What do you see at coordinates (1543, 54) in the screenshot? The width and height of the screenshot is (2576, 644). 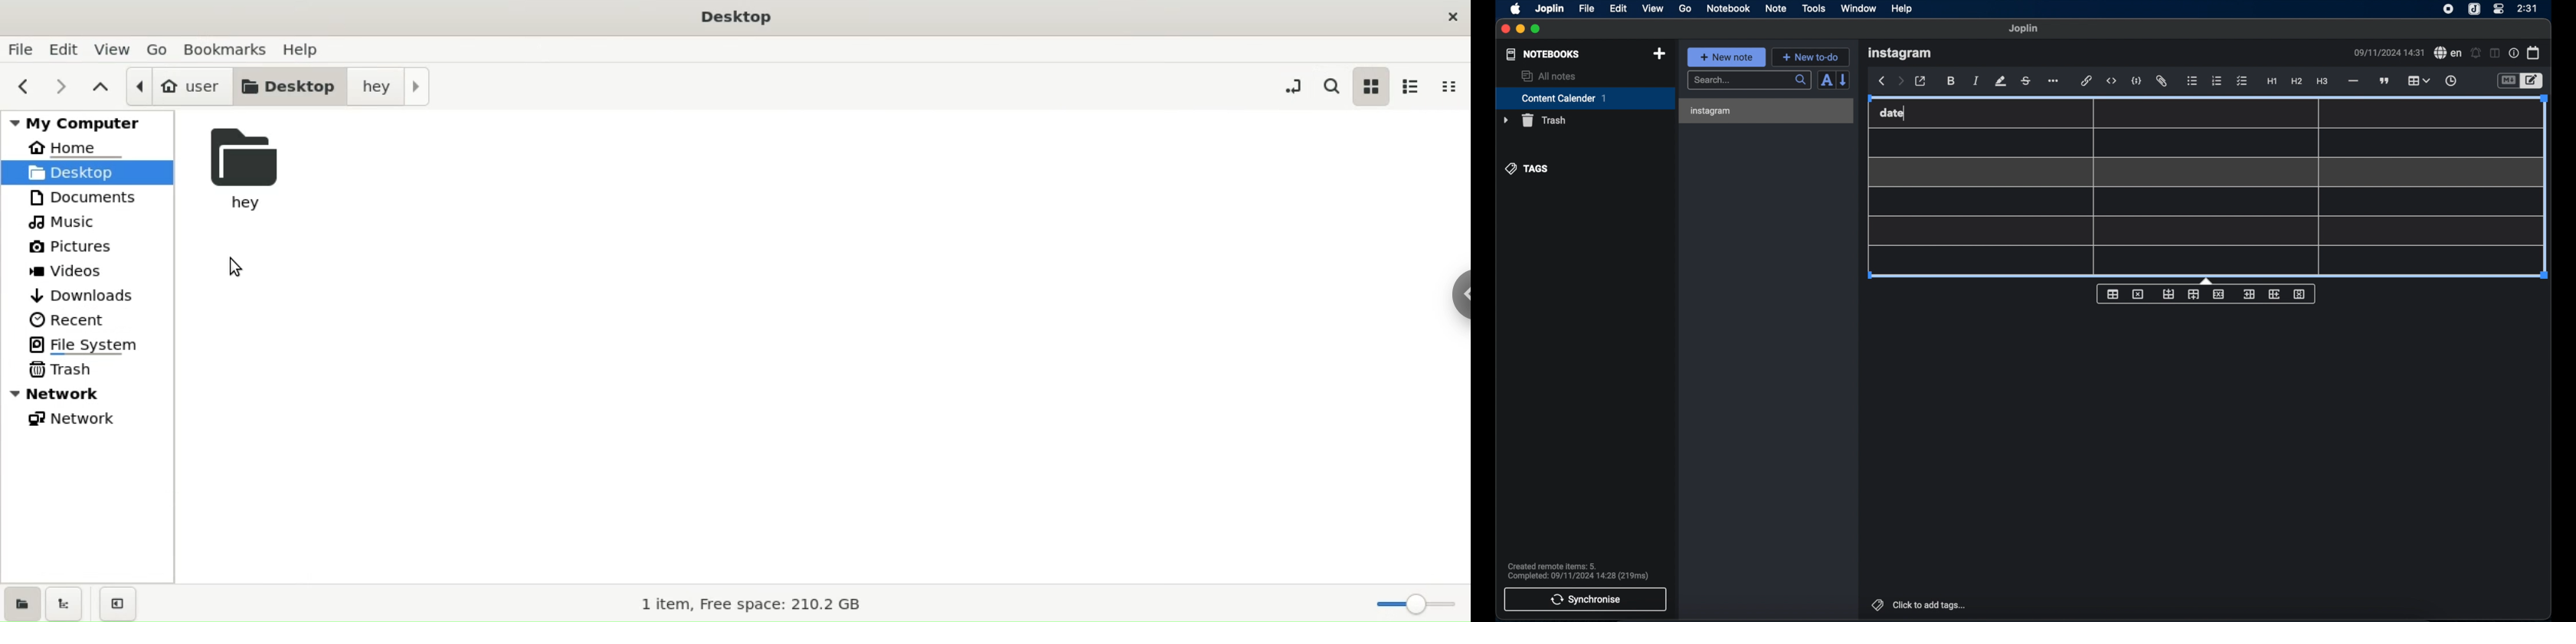 I see `notebooks` at bounding box center [1543, 54].